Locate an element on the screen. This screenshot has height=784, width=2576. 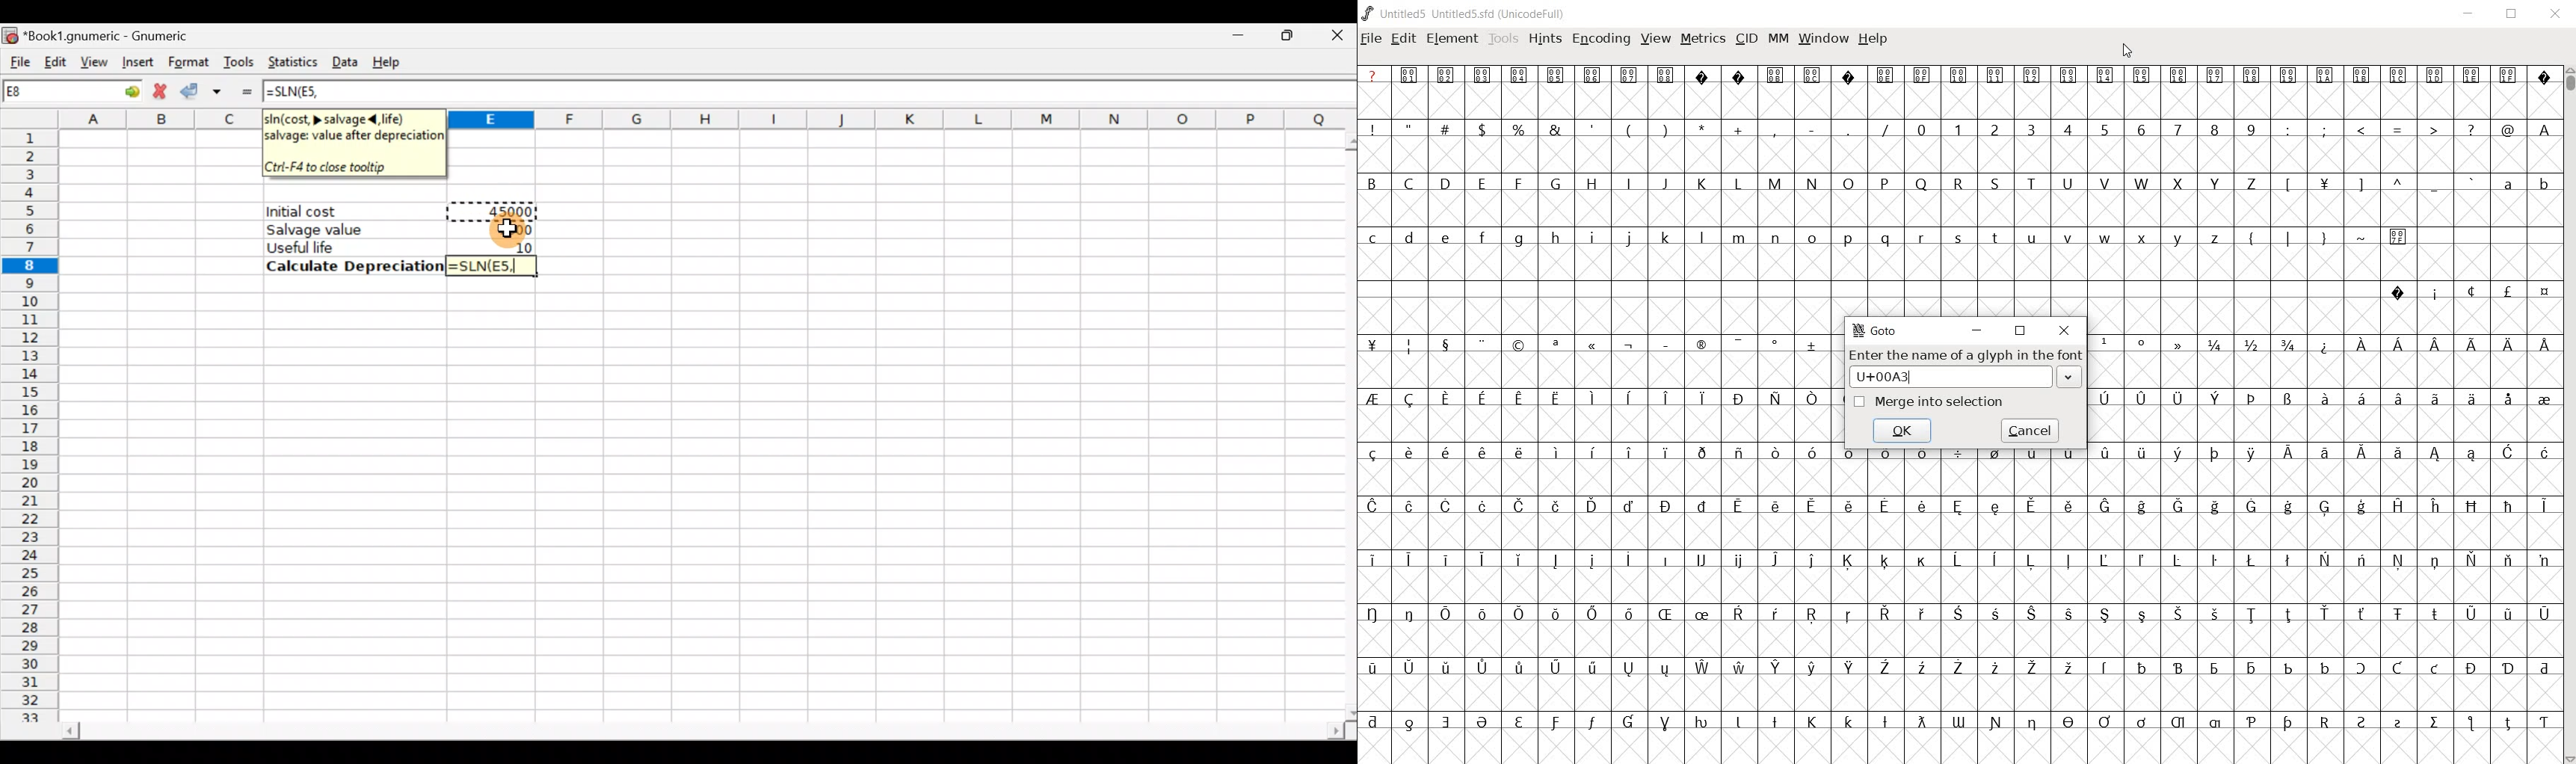
Symbol is located at coordinates (2323, 186).